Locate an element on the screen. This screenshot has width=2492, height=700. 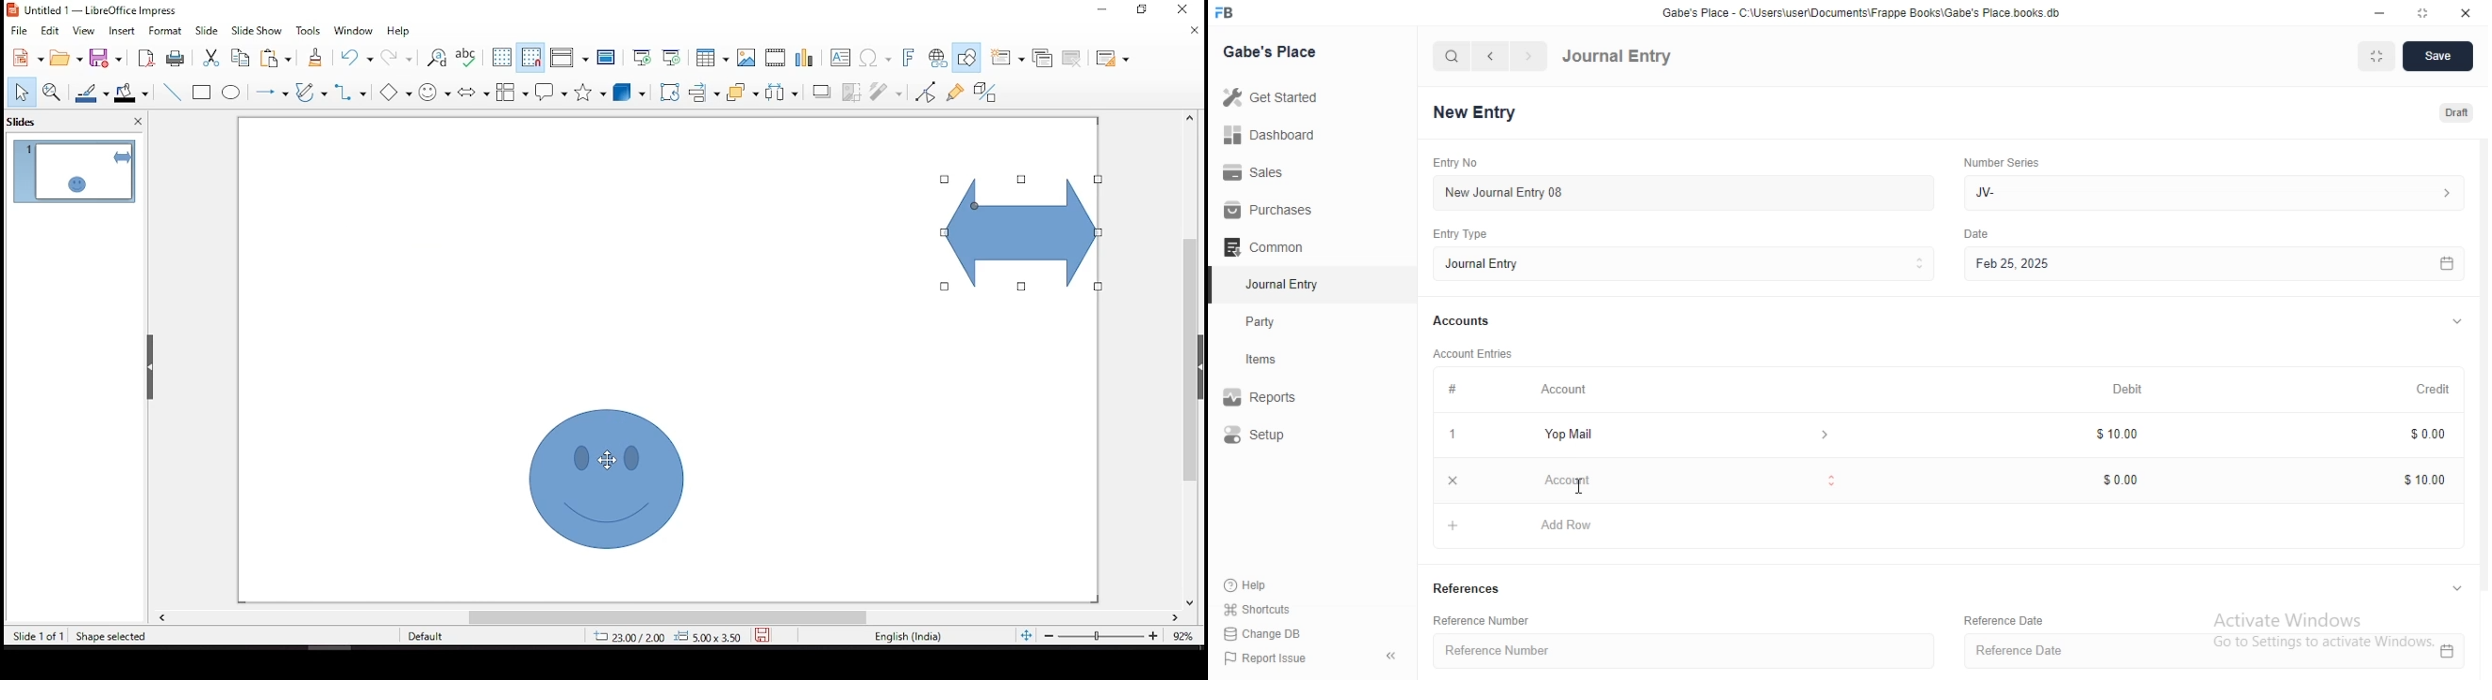
Feb 25, 2025 is located at coordinates (2211, 263).